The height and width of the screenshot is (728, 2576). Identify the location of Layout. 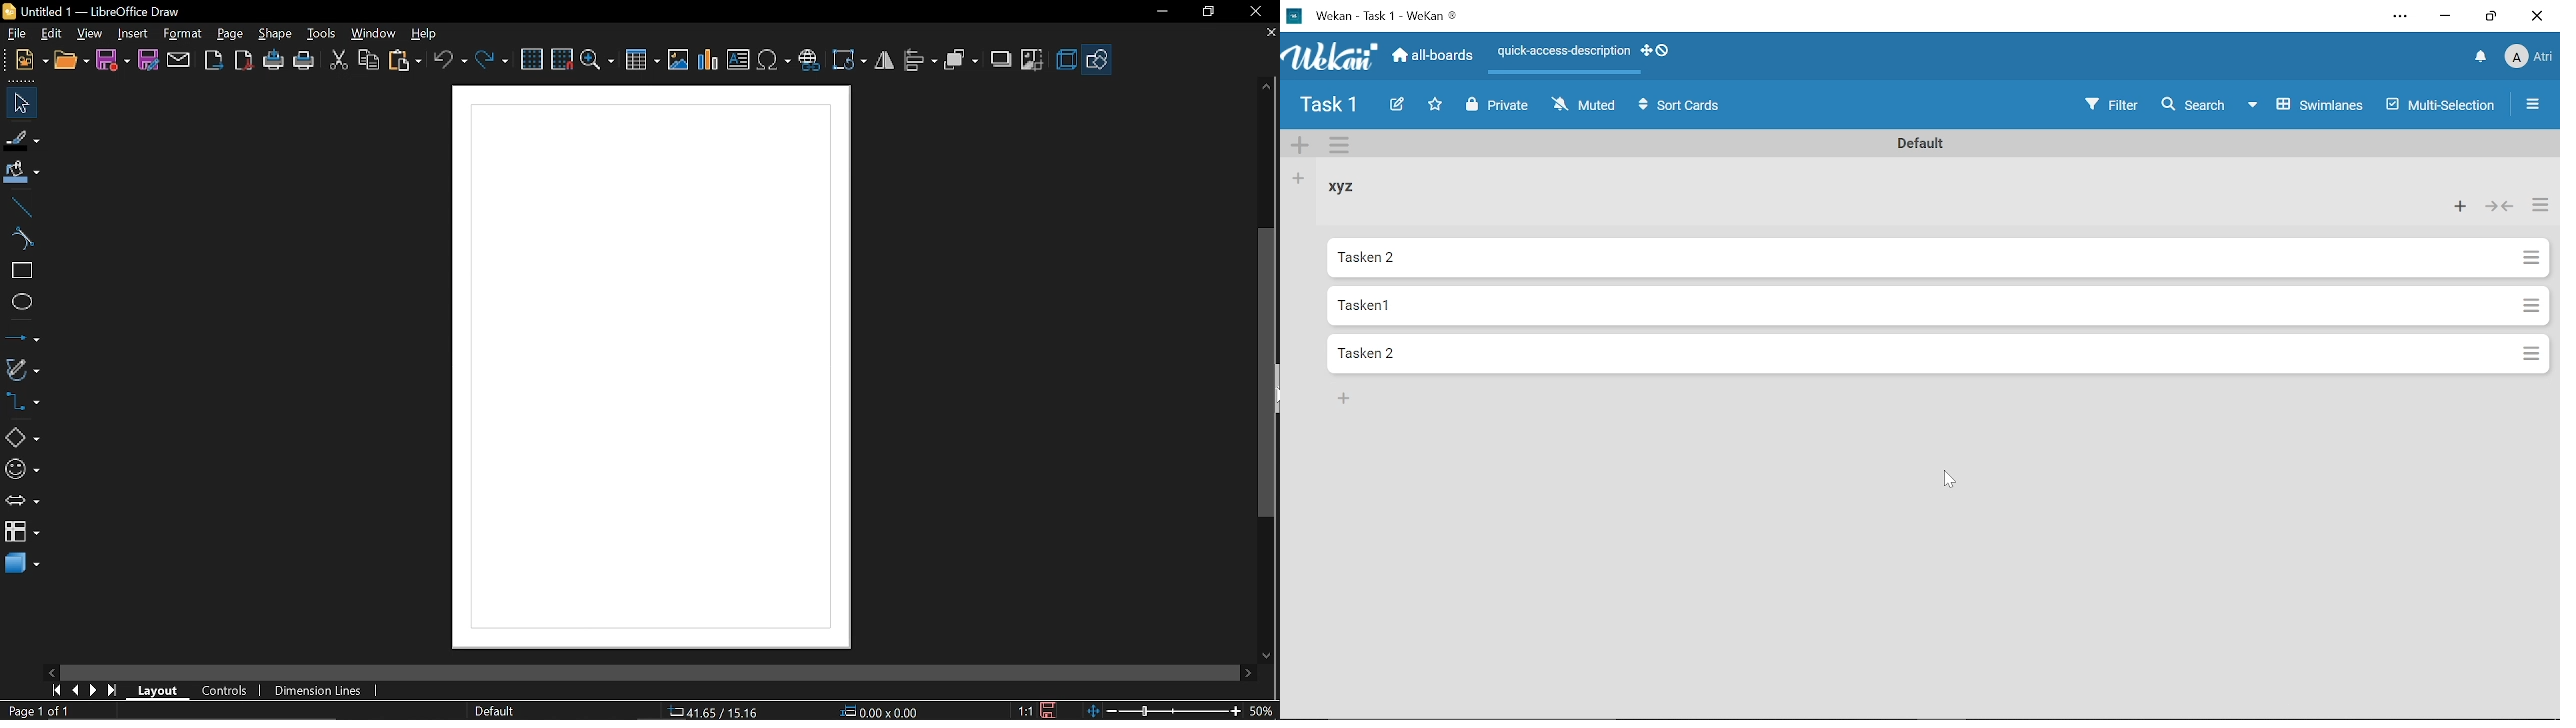
(161, 691).